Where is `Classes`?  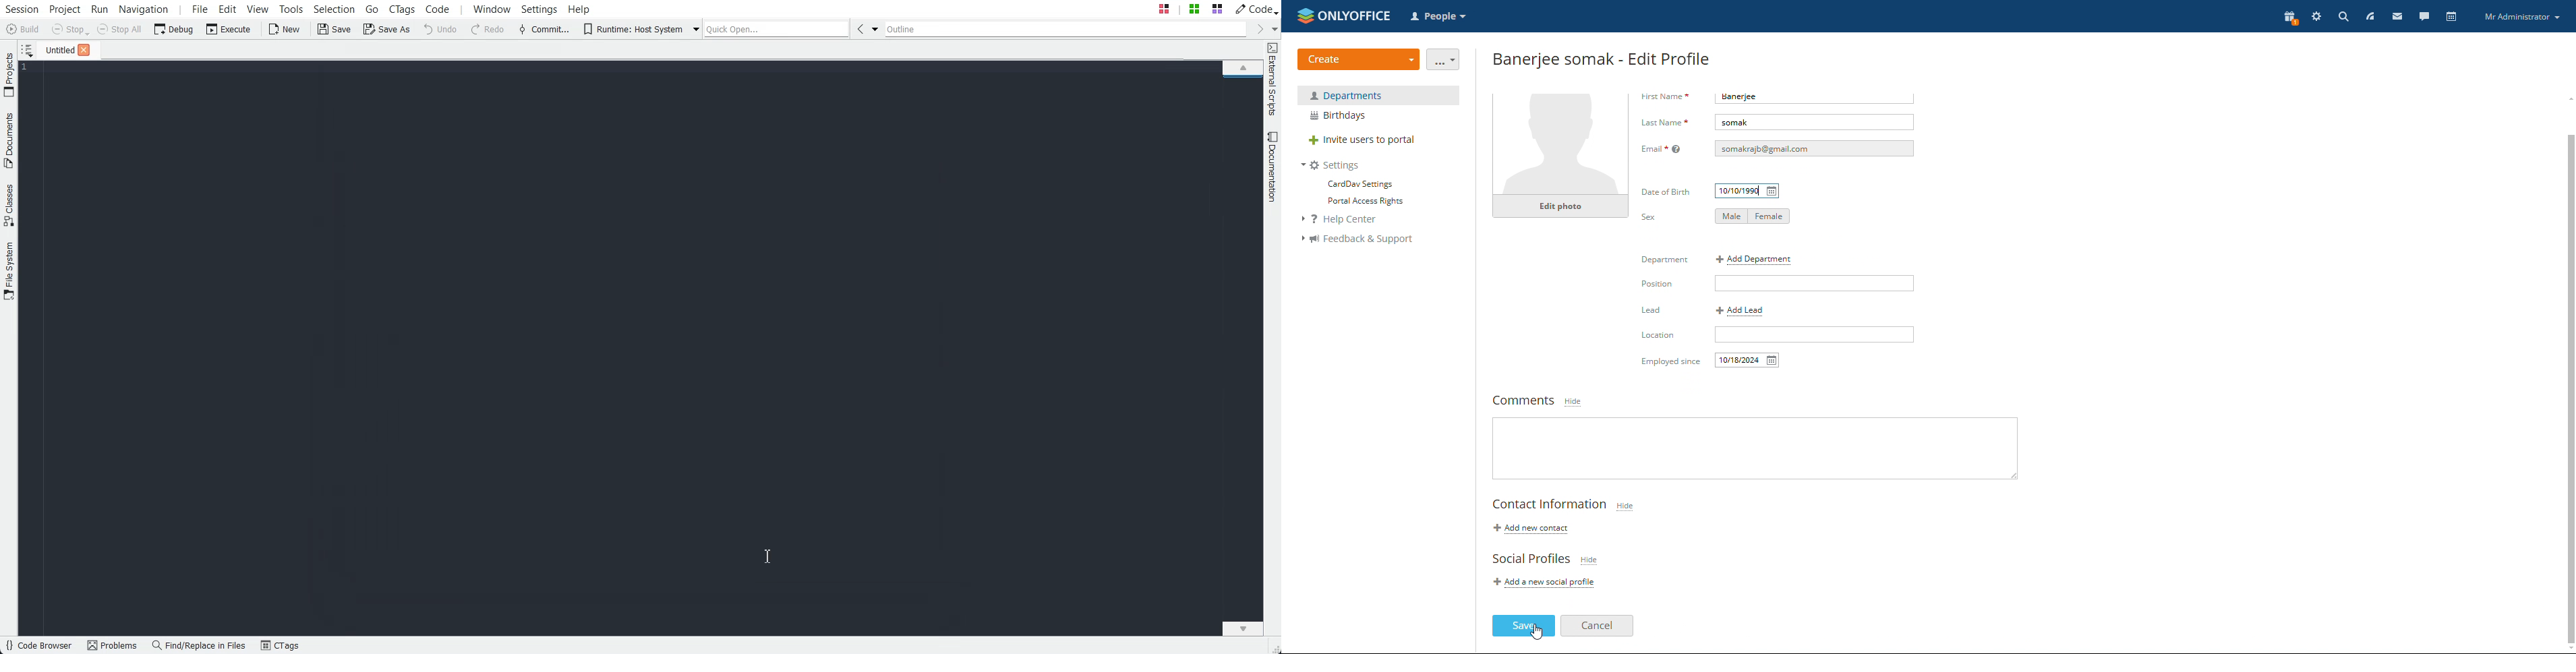
Classes is located at coordinates (9, 205).